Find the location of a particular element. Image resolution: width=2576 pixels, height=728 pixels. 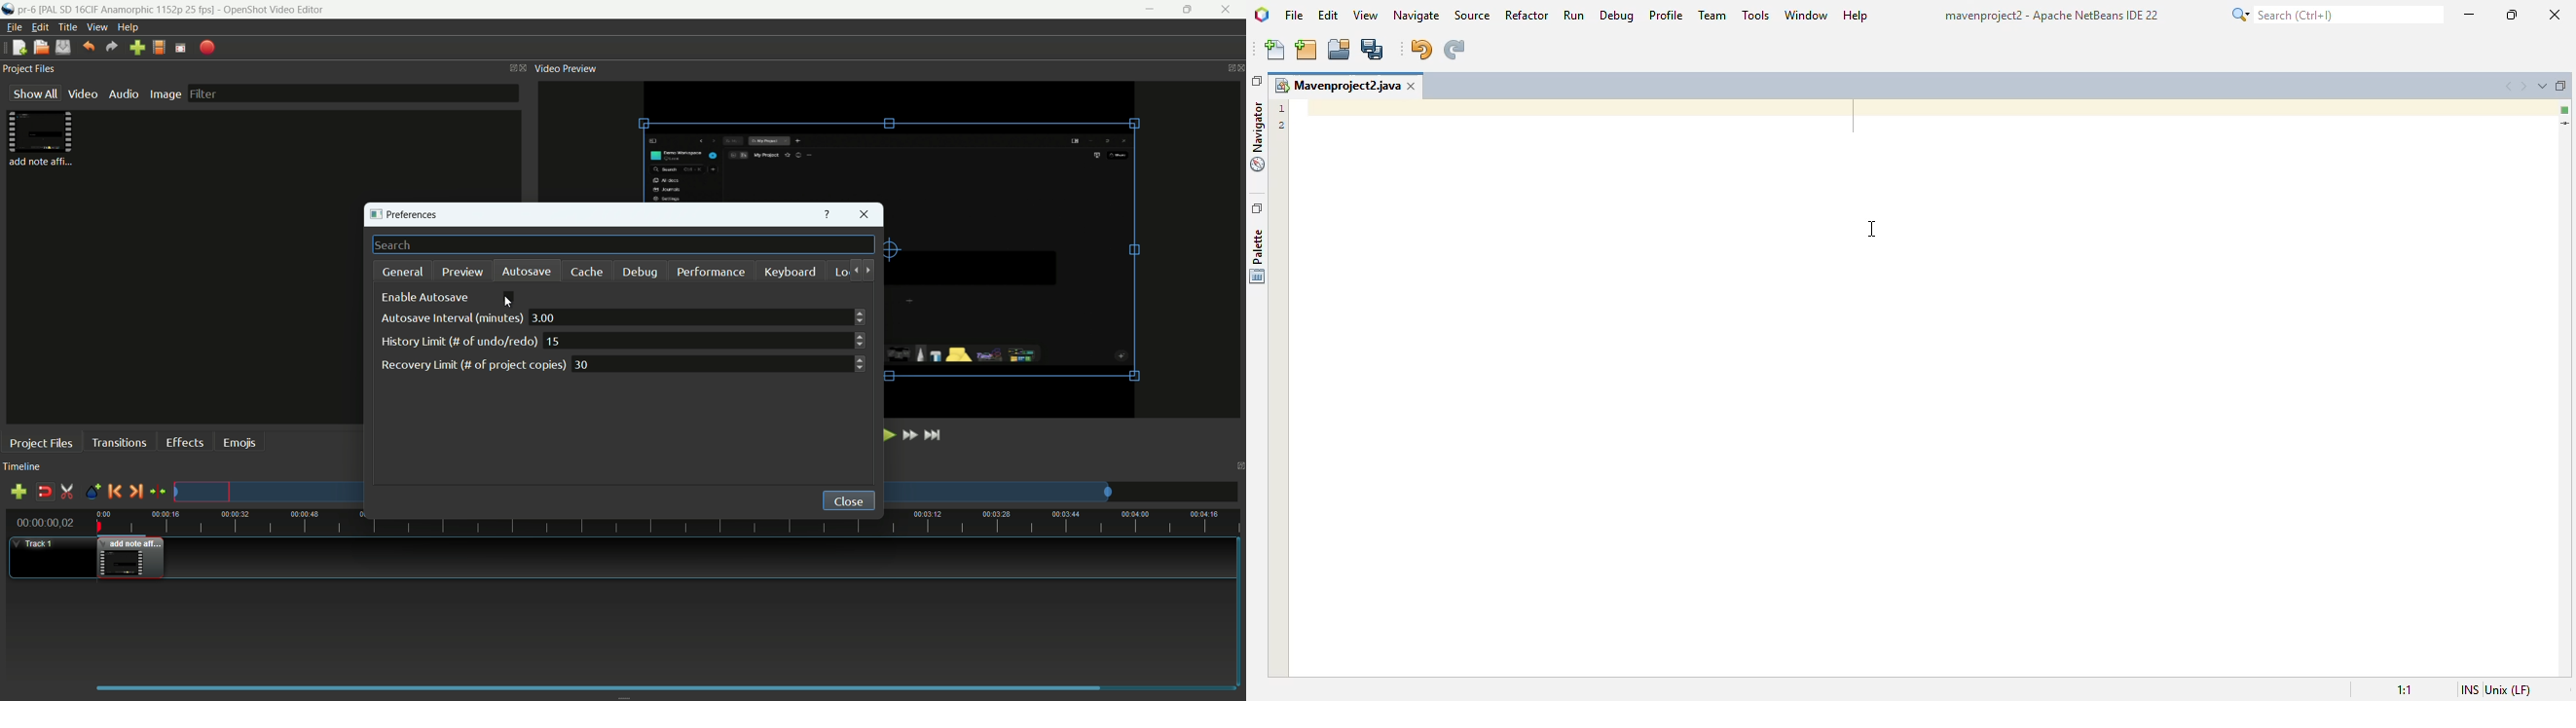

search bar is located at coordinates (624, 244).